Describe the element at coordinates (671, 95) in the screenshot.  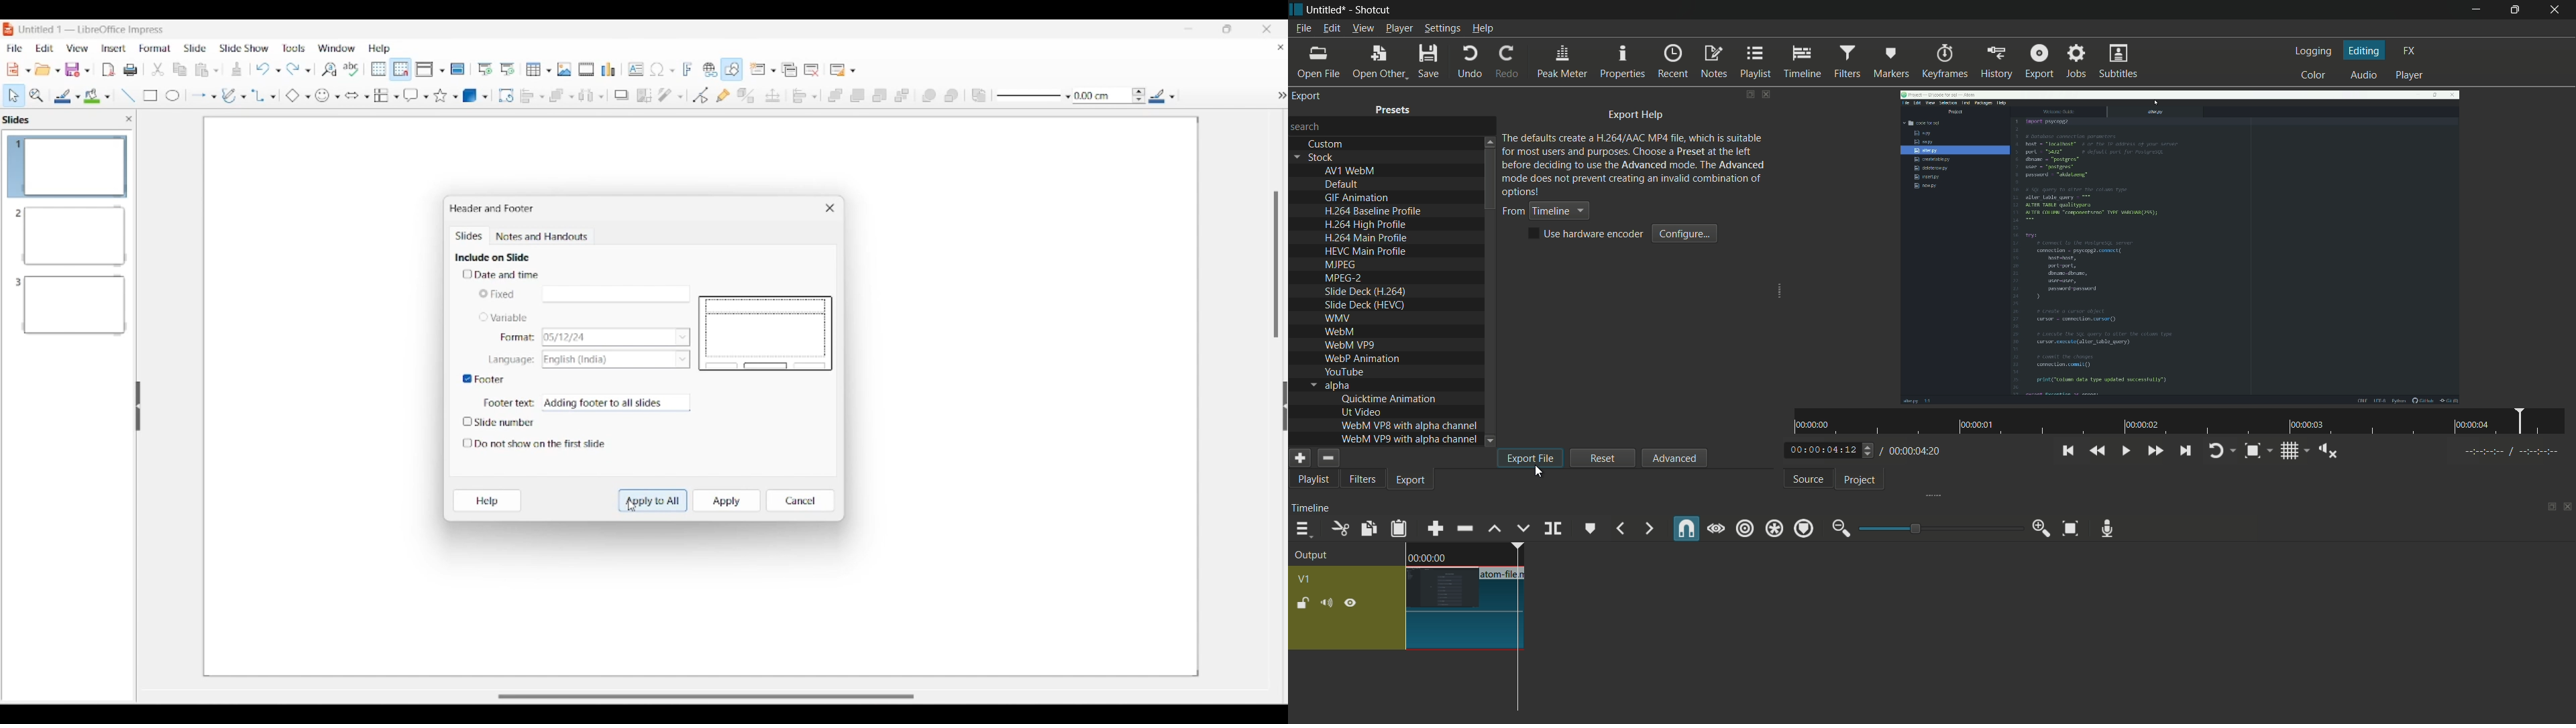
I see `Filter options` at that location.